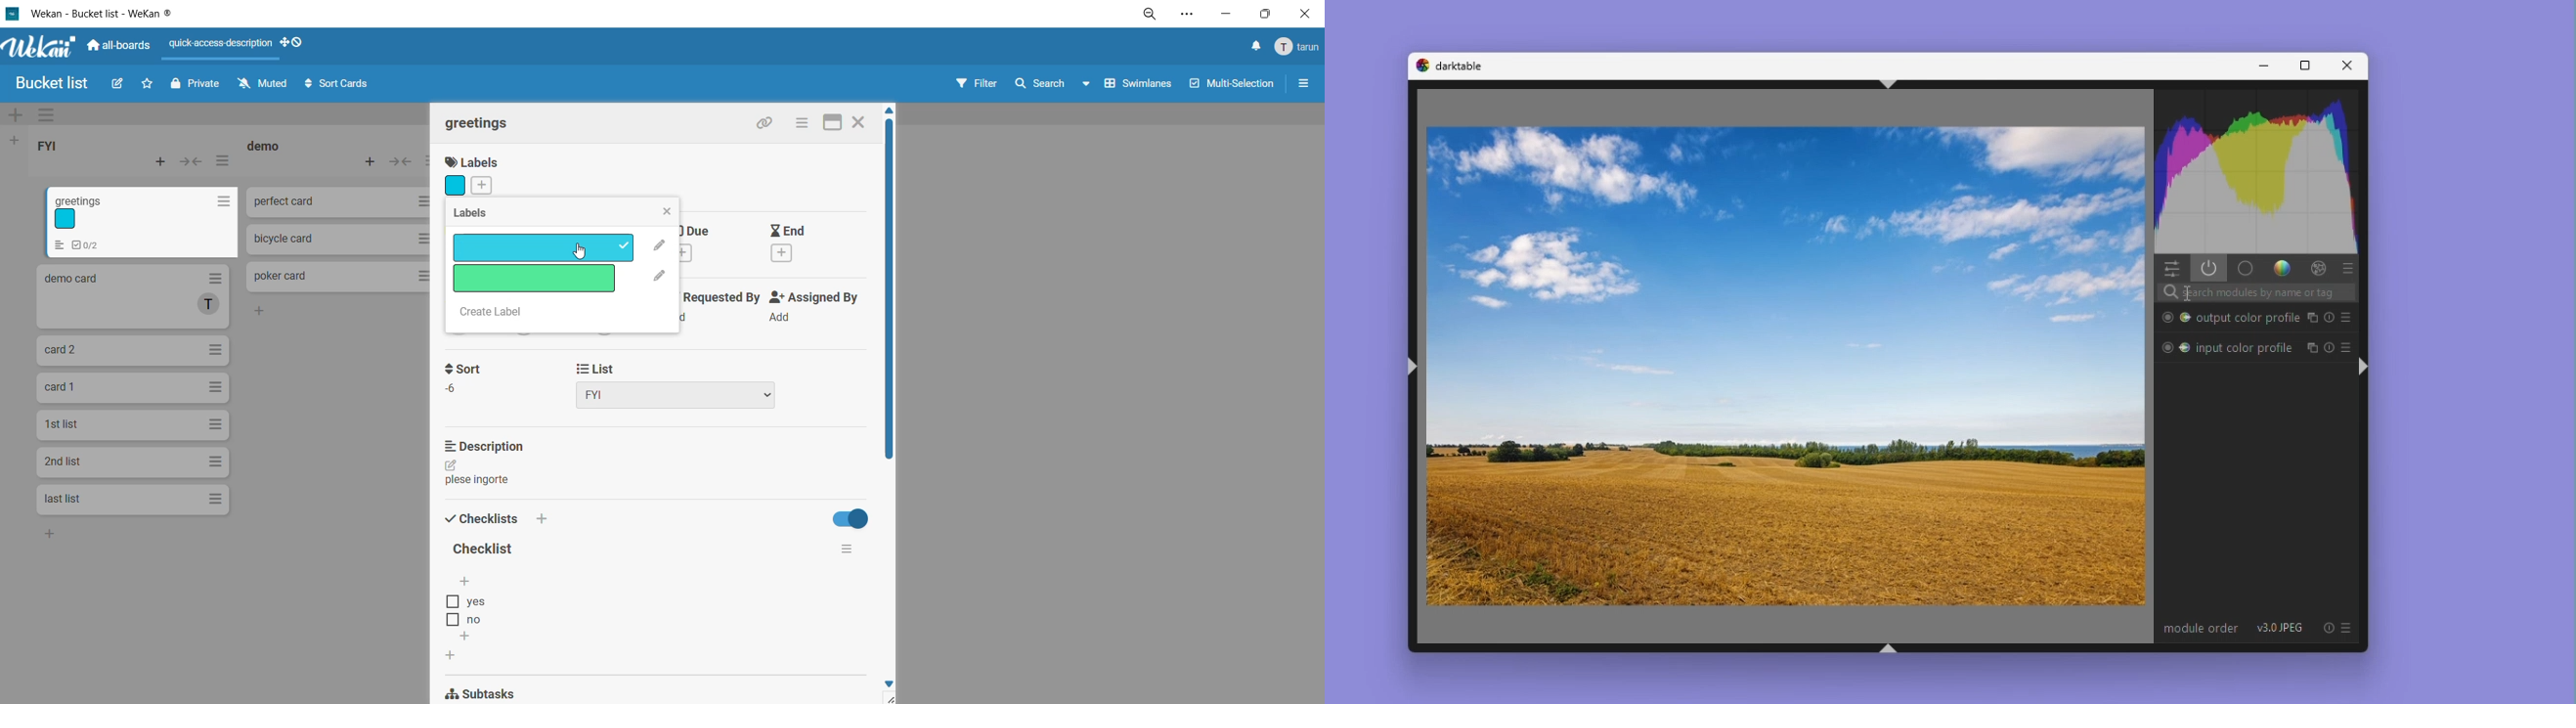 This screenshot has width=2576, height=728. Describe the element at coordinates (2343, 66) in the screenshot. I see `Close` at that location.